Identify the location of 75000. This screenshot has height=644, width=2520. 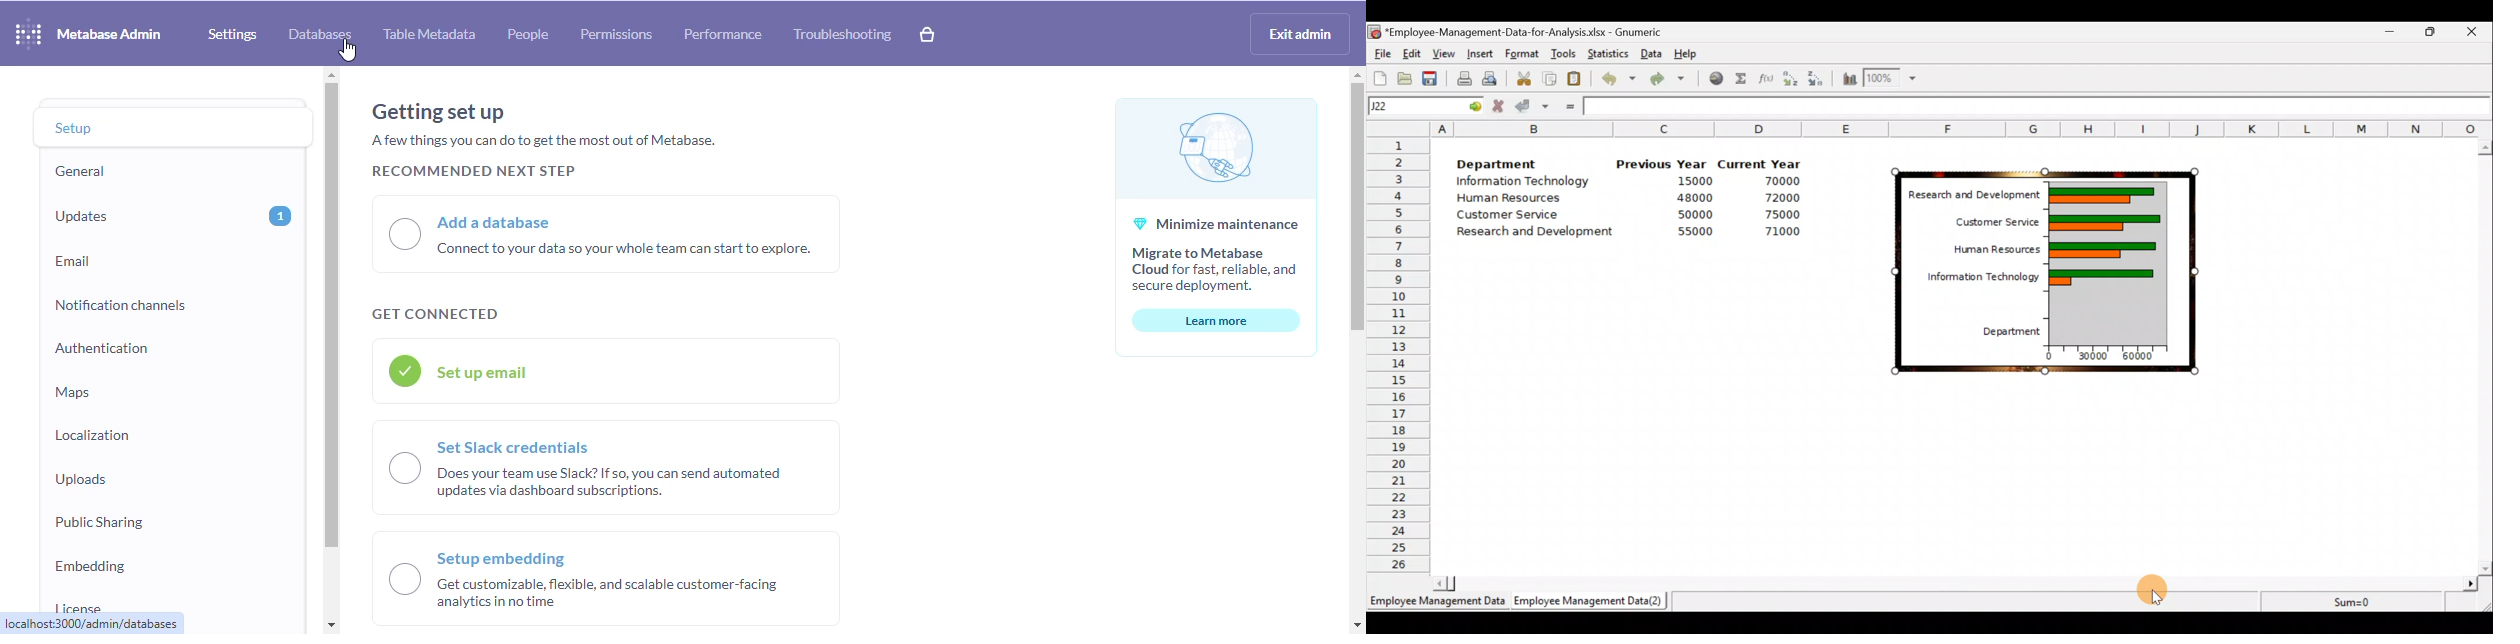
(1772, 216).